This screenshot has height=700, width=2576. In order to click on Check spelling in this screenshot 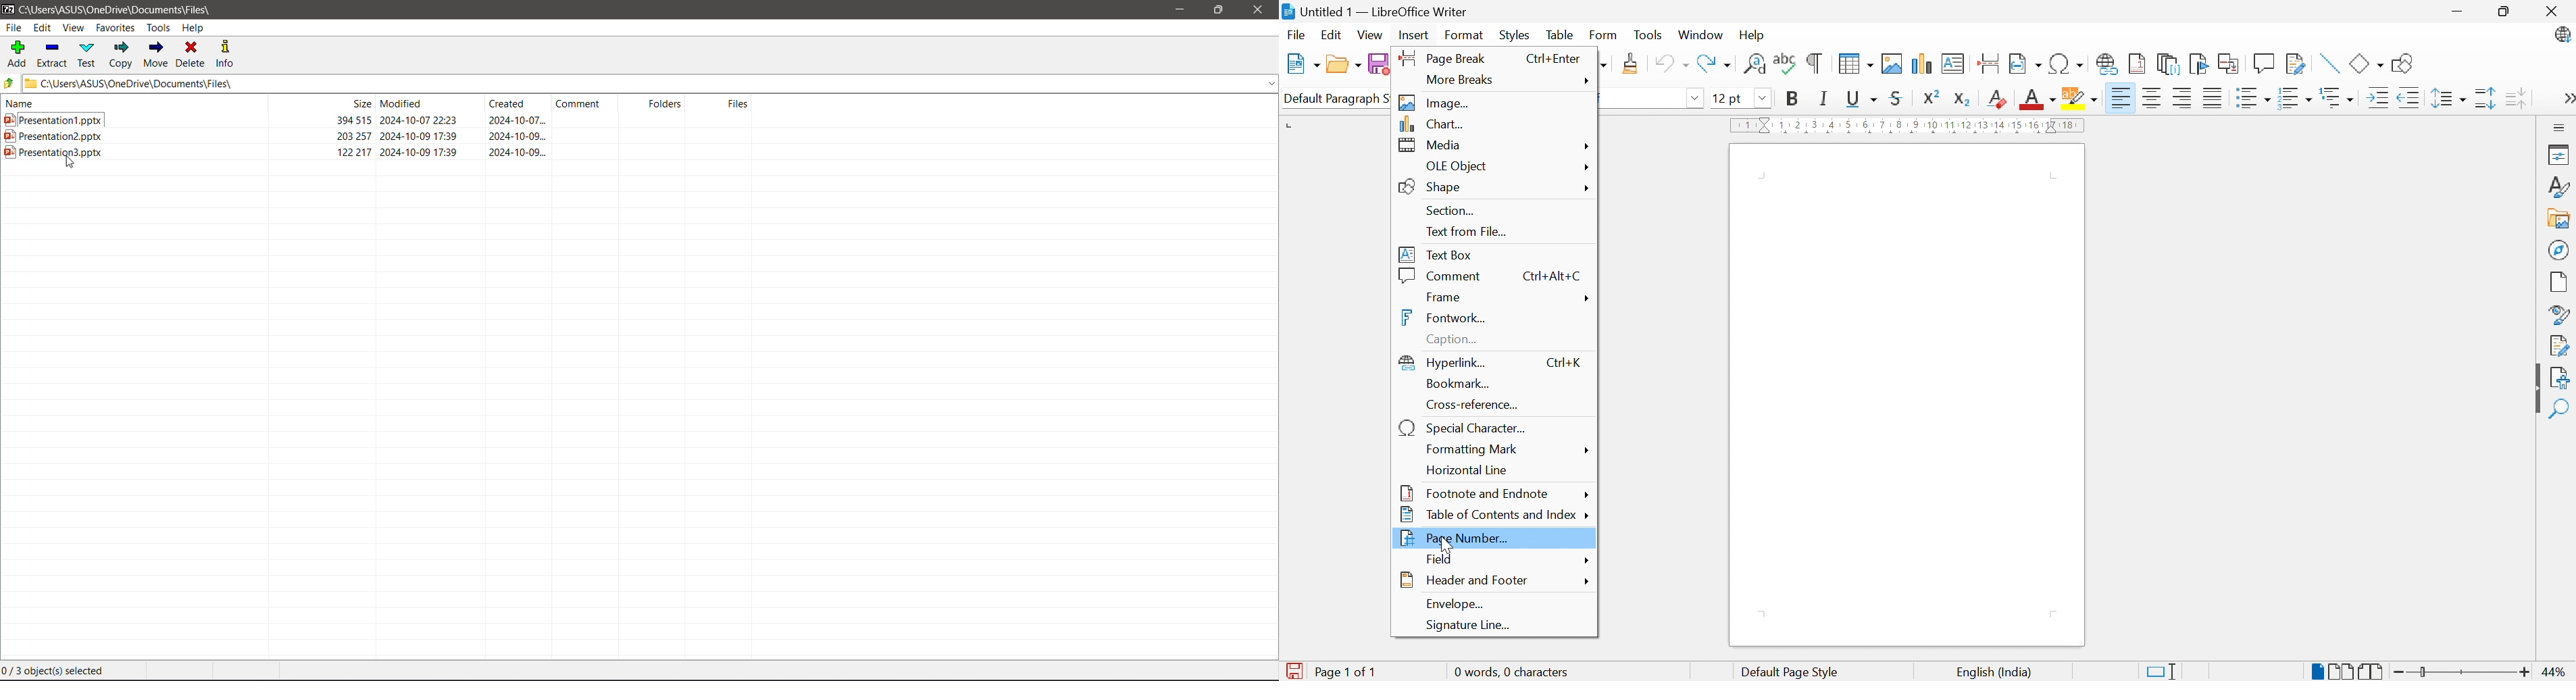, I will do `click(1784, 64)`.